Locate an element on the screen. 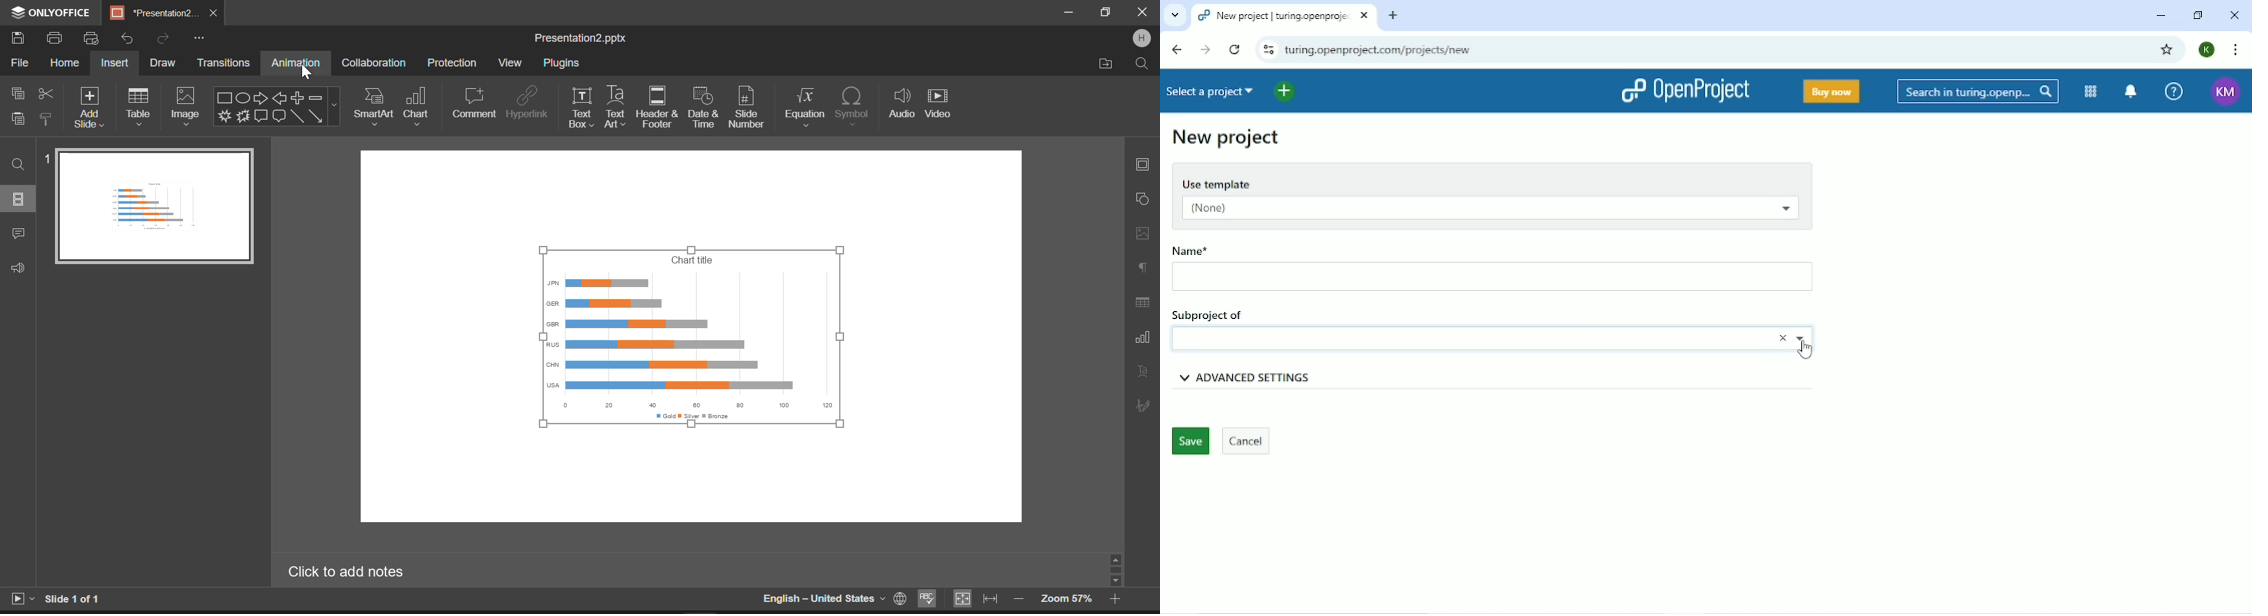 This screenshot has width=2268, height=616. Paste is located at coordinates (18, 121).